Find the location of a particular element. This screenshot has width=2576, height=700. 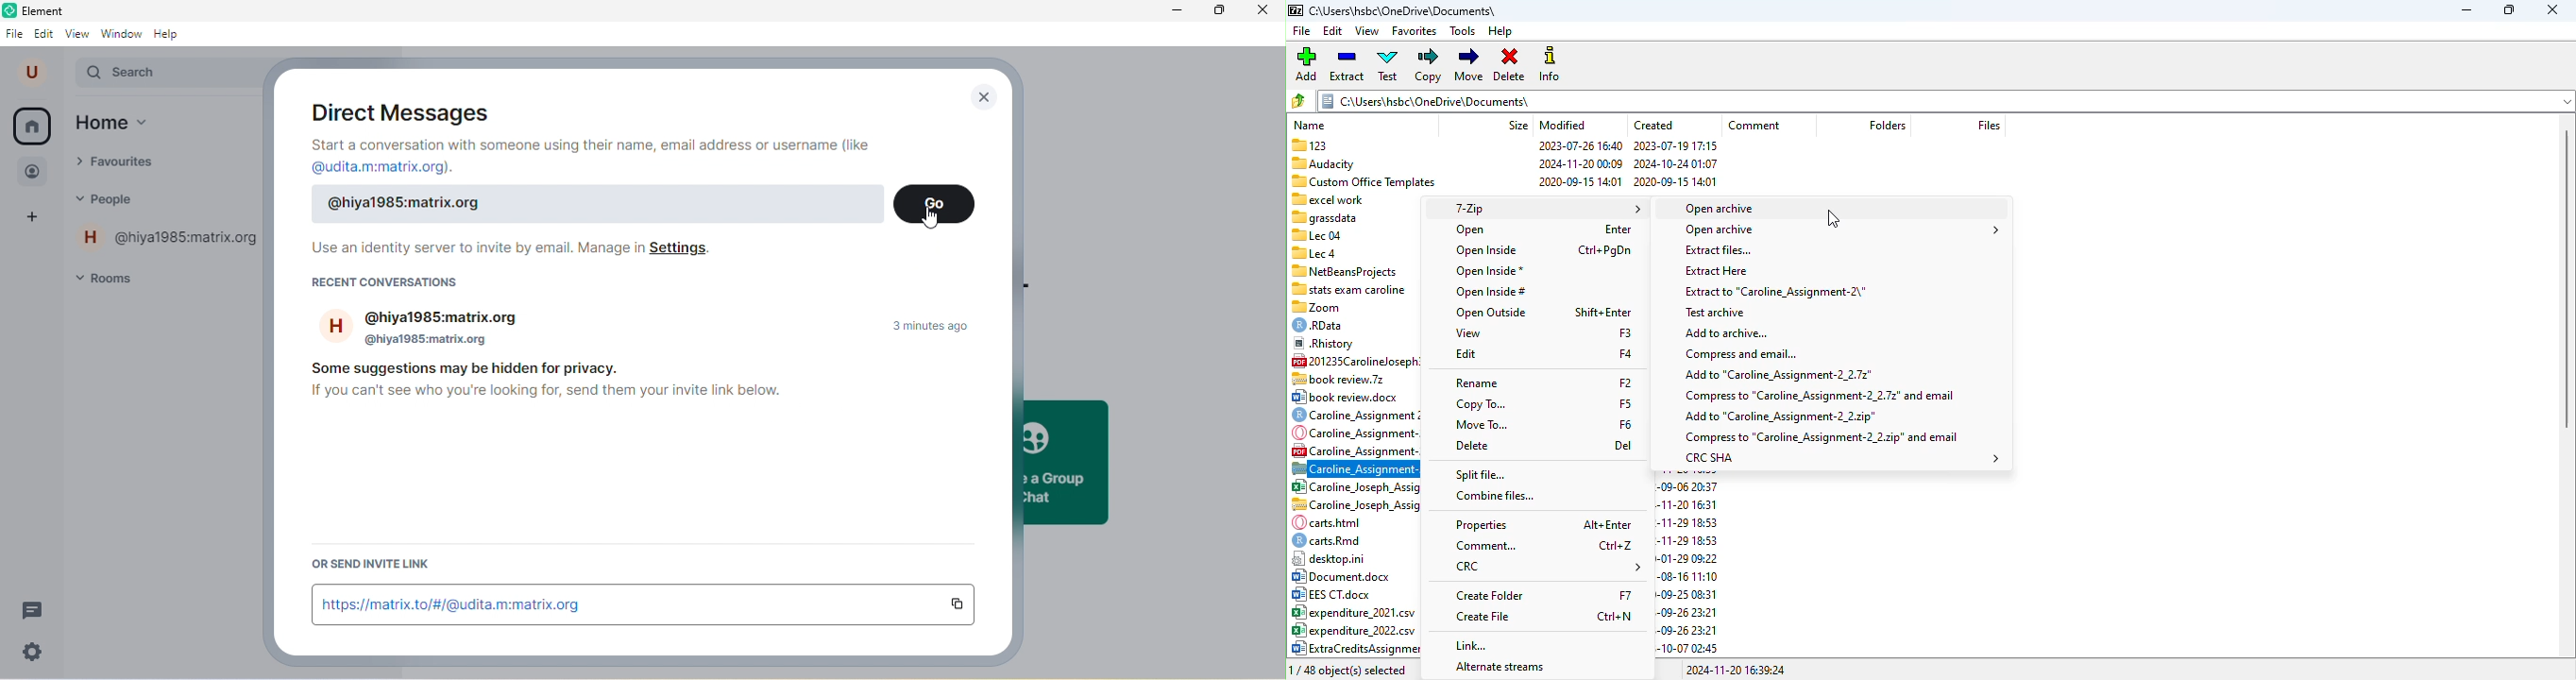

 Caroline _Assignment-2.... 196542 2023-10-06 15:41 2023-10-06 15:41 is located at coordinates (1353, 450).